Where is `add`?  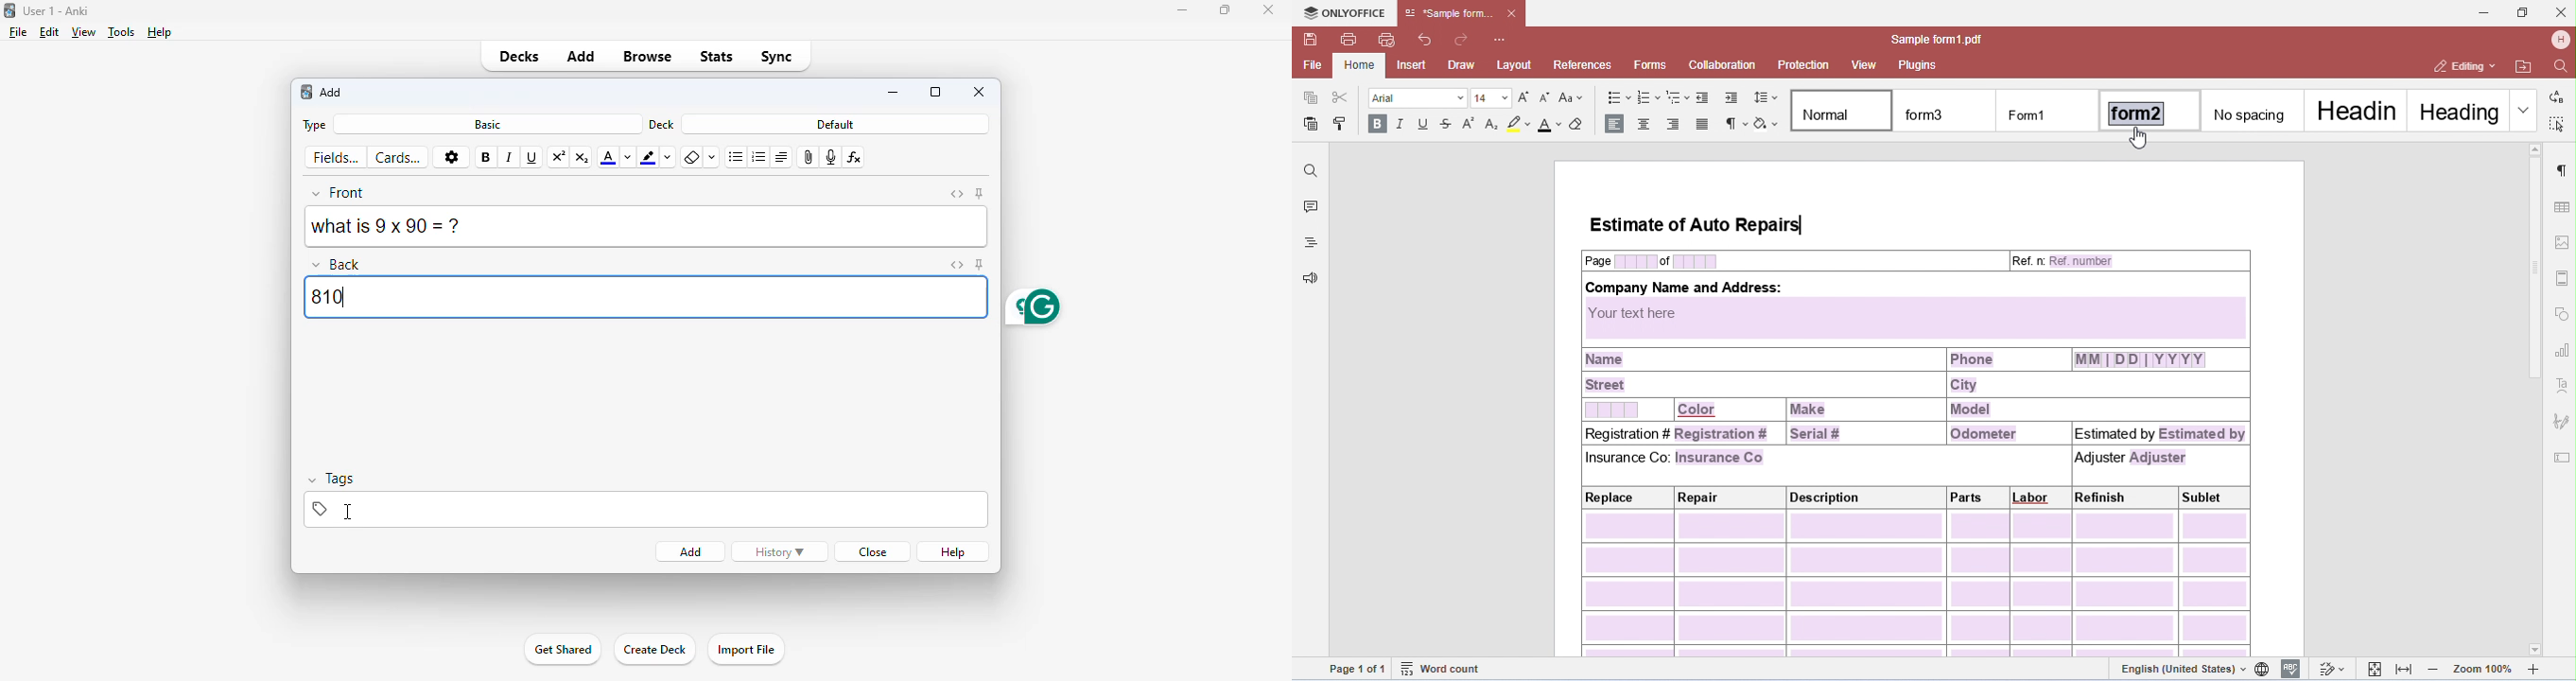 add is located at coordinates (332, 93).